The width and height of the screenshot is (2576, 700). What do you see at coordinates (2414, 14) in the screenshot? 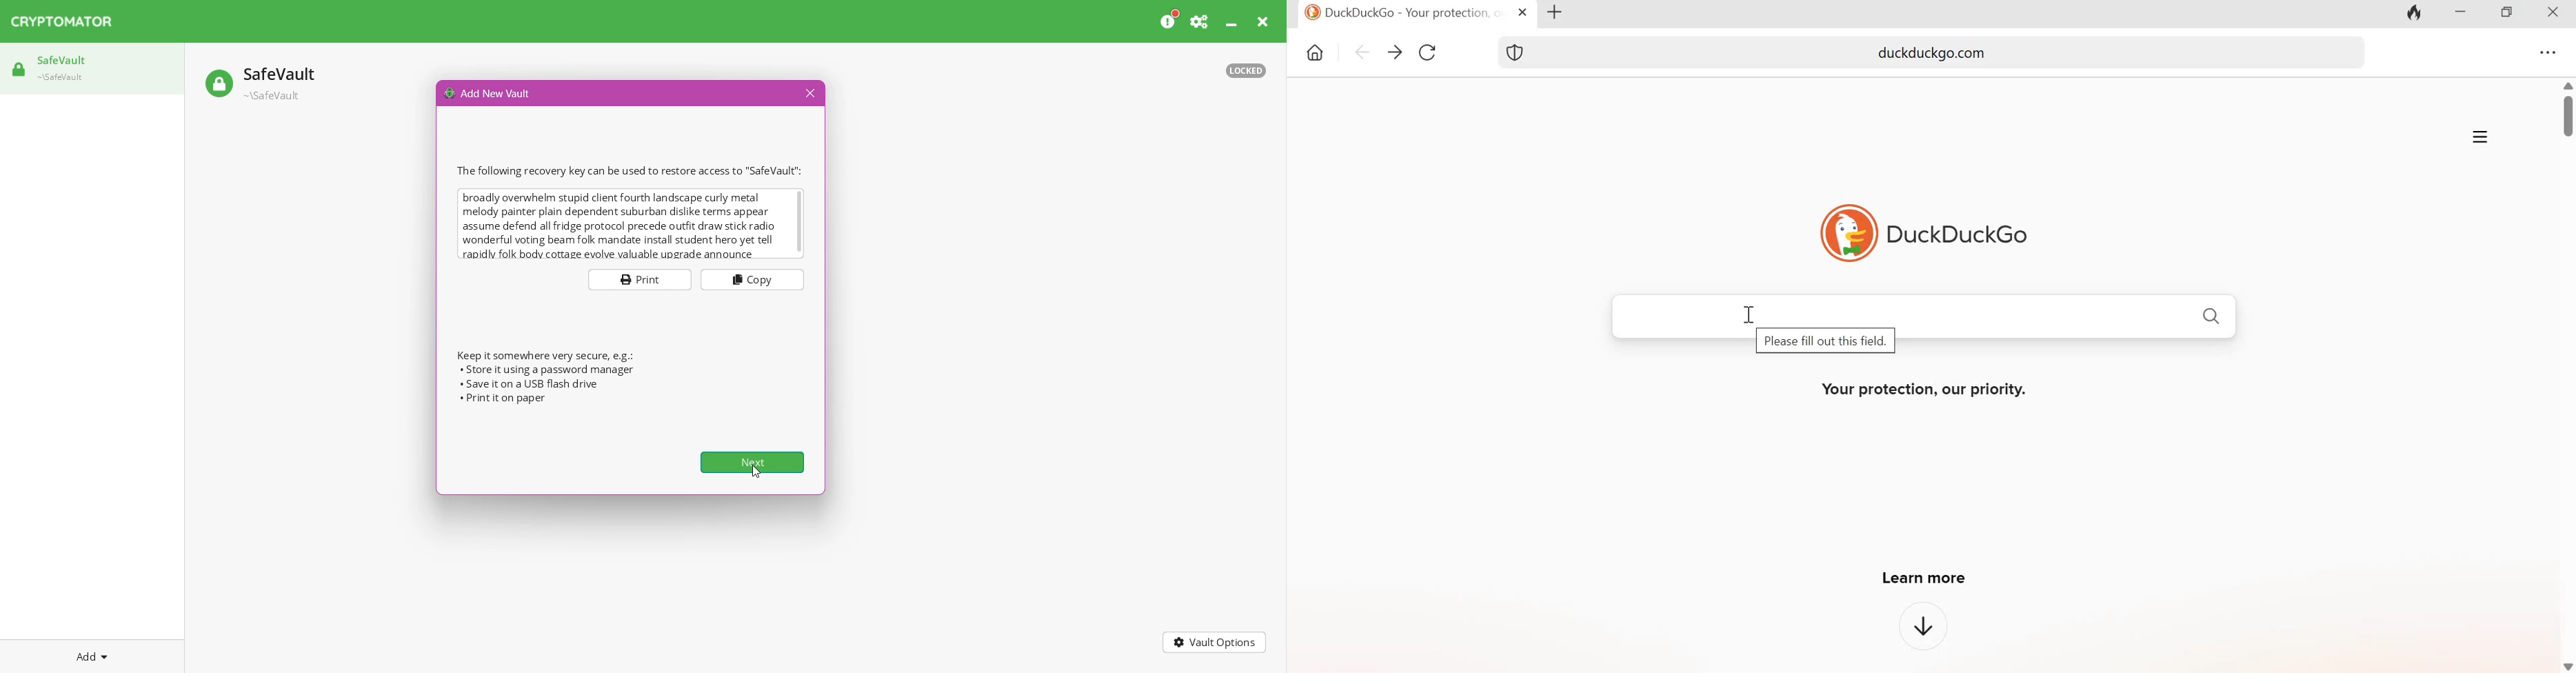
I see `Fire ` at bounding box center [2414, 14].